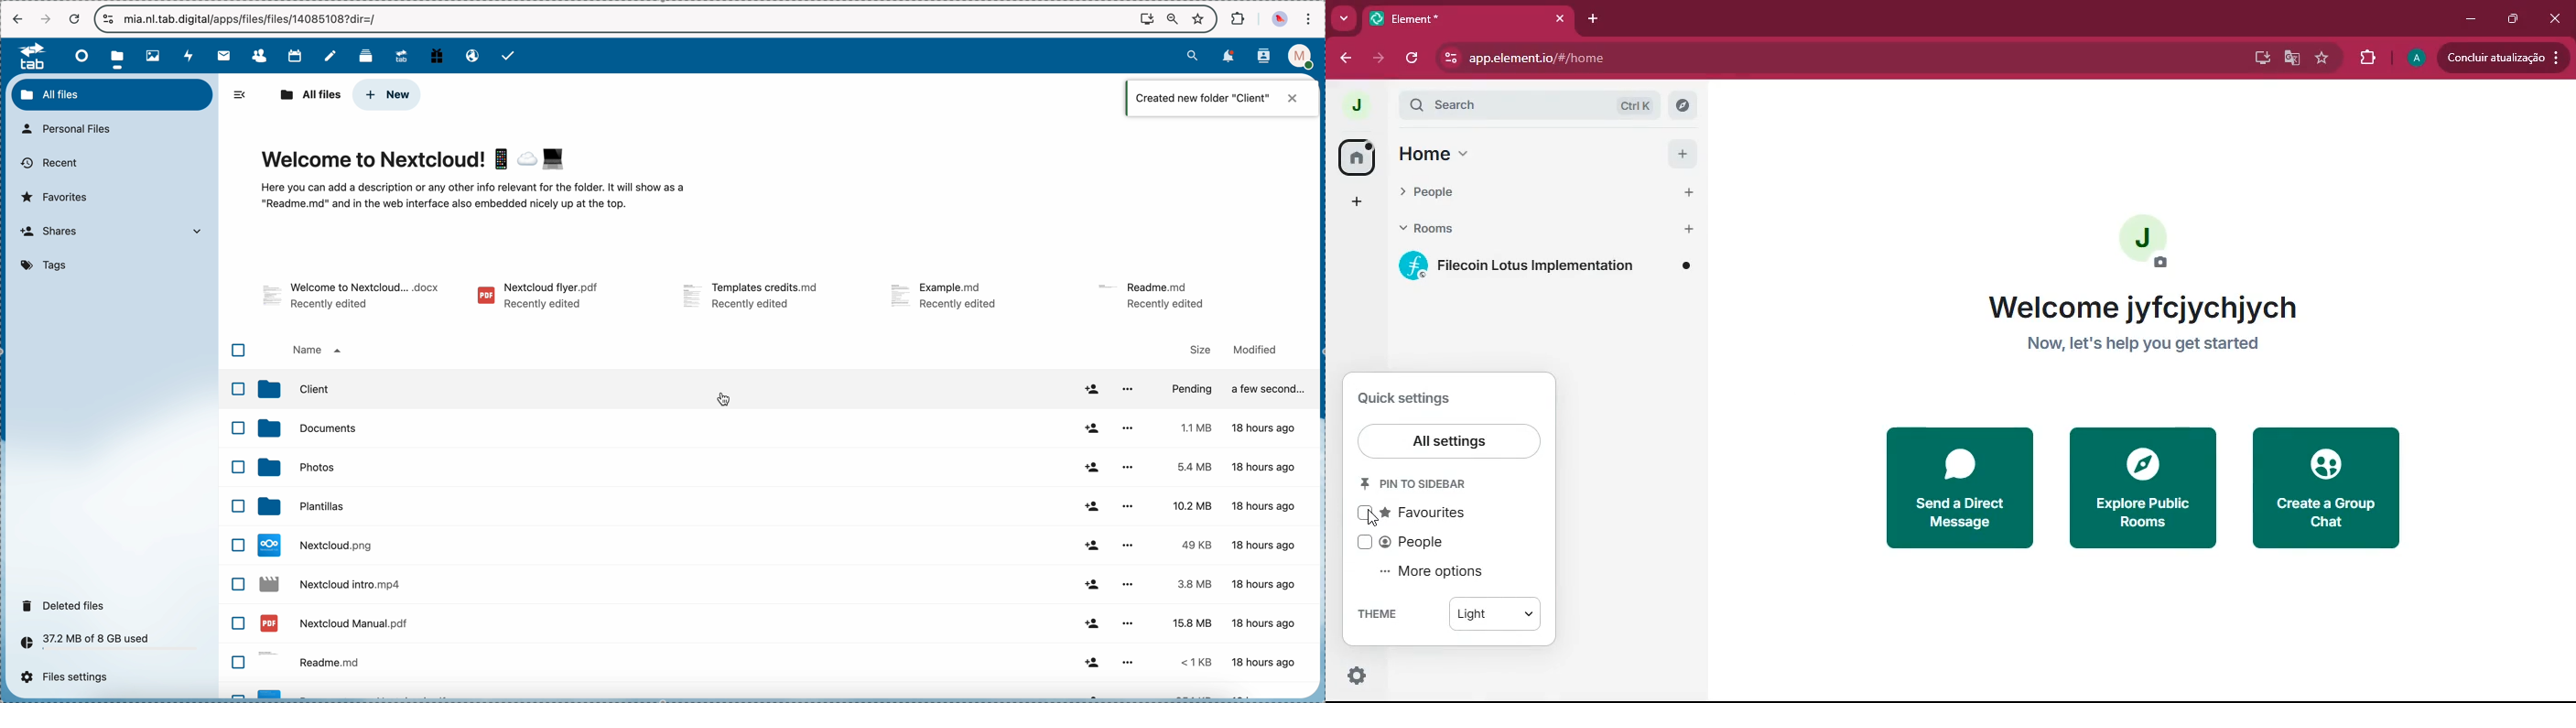  Describe the element at coordinates (294, 54) in the screenshot. I see `calendar` at that location.